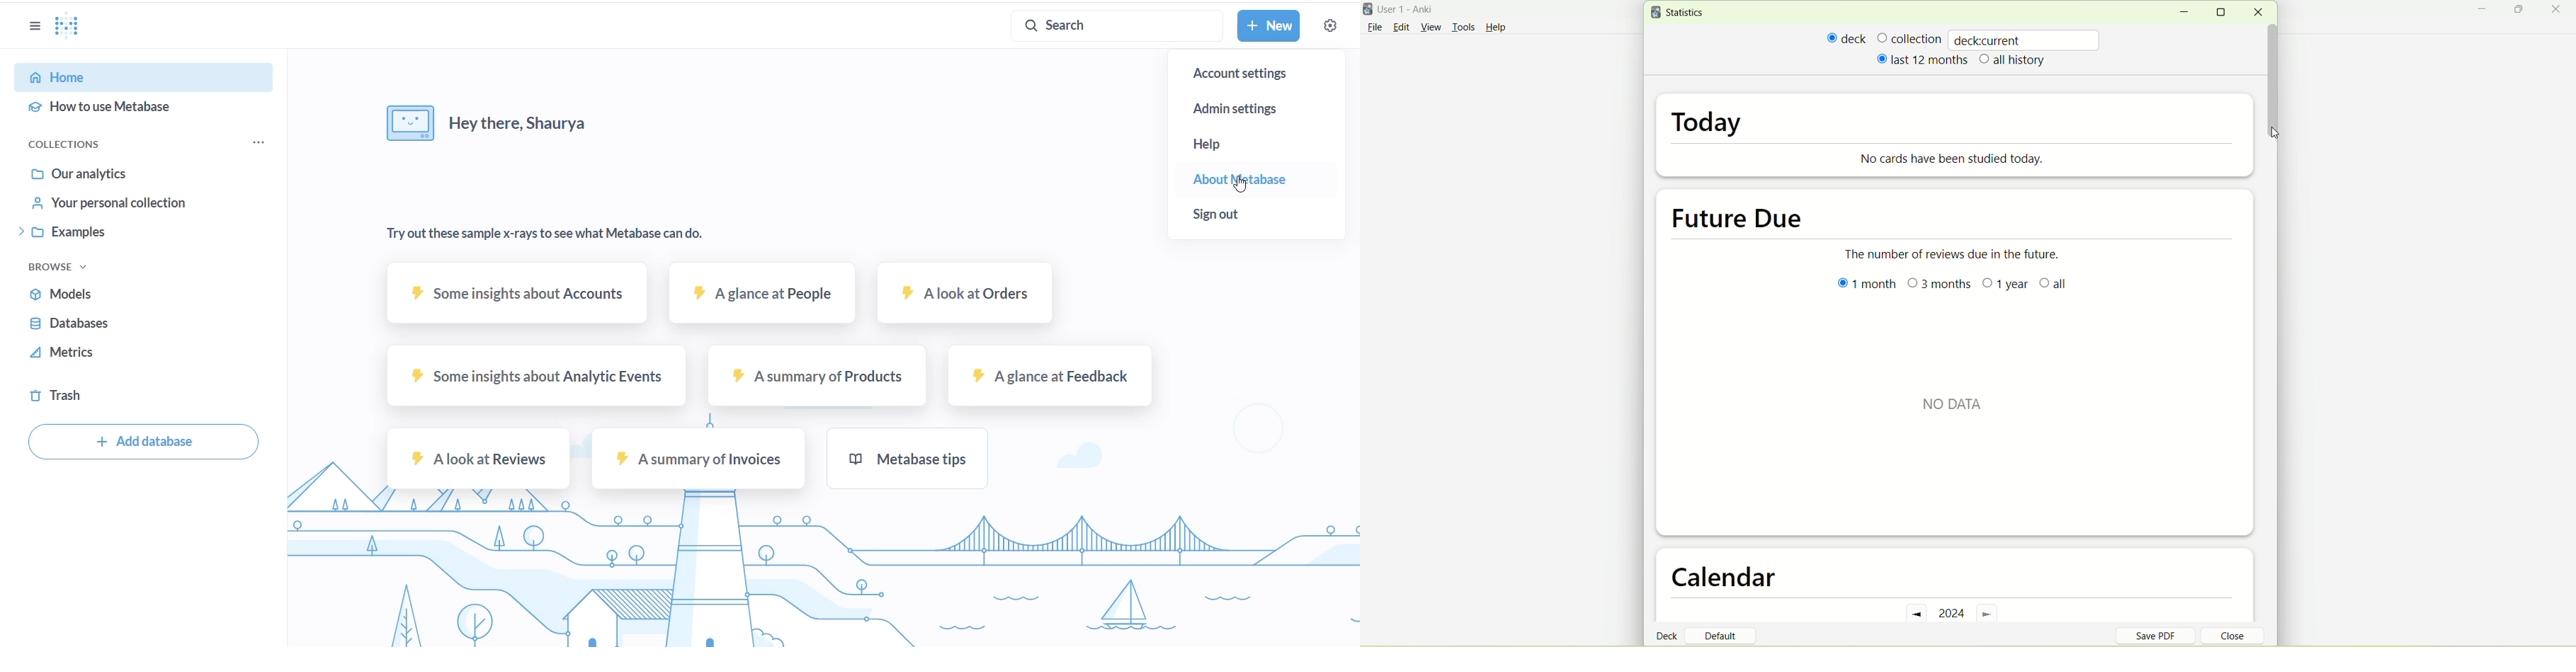 This screenshot has width=2576, height=672. What do you see at coordinates (1108, 24) in the screenshot?
I see `search button` at bounding box center [1108, 24].